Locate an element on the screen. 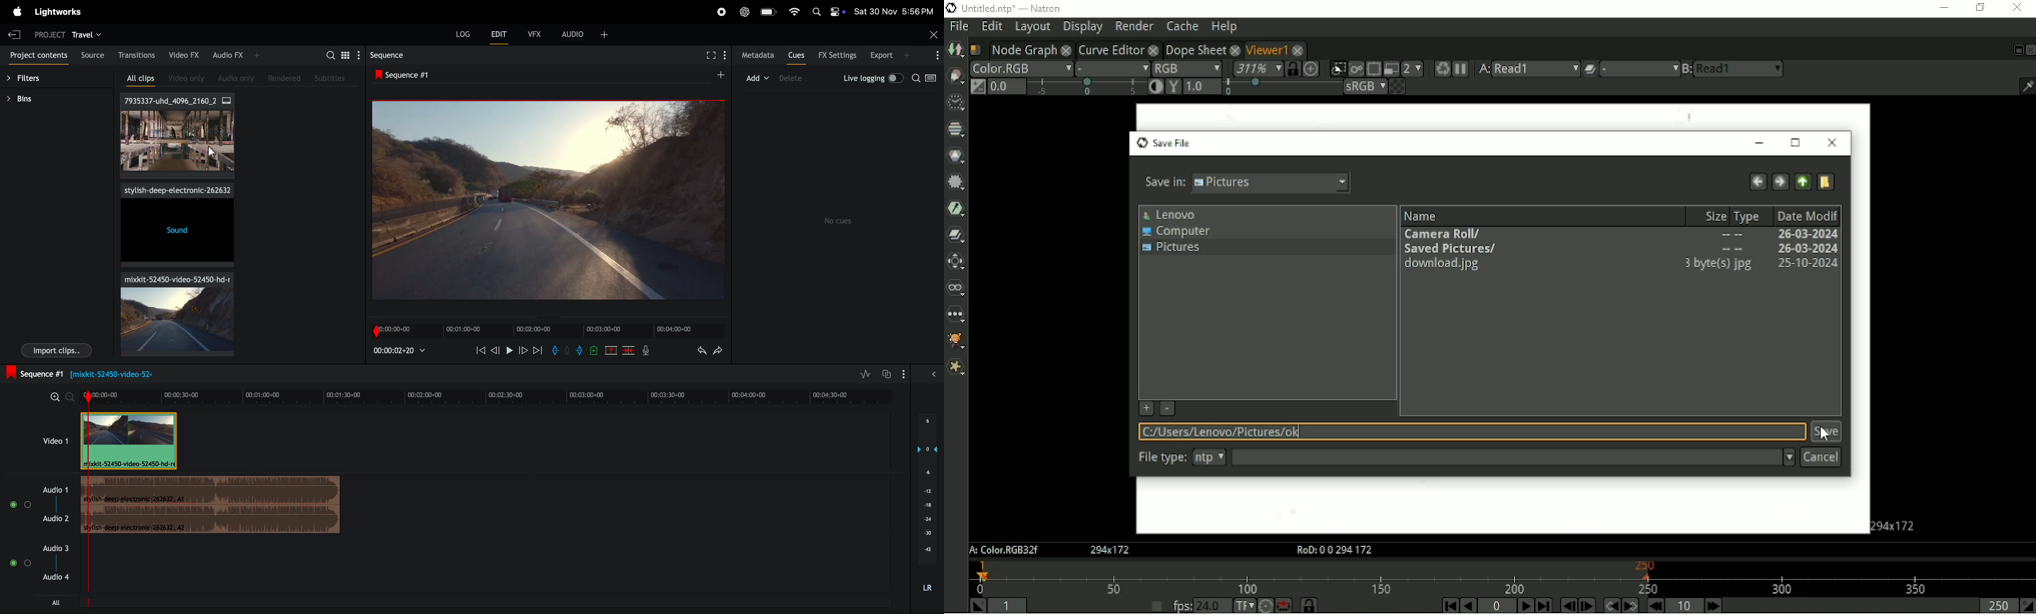  video 1 is located at coordinates (53, 440).